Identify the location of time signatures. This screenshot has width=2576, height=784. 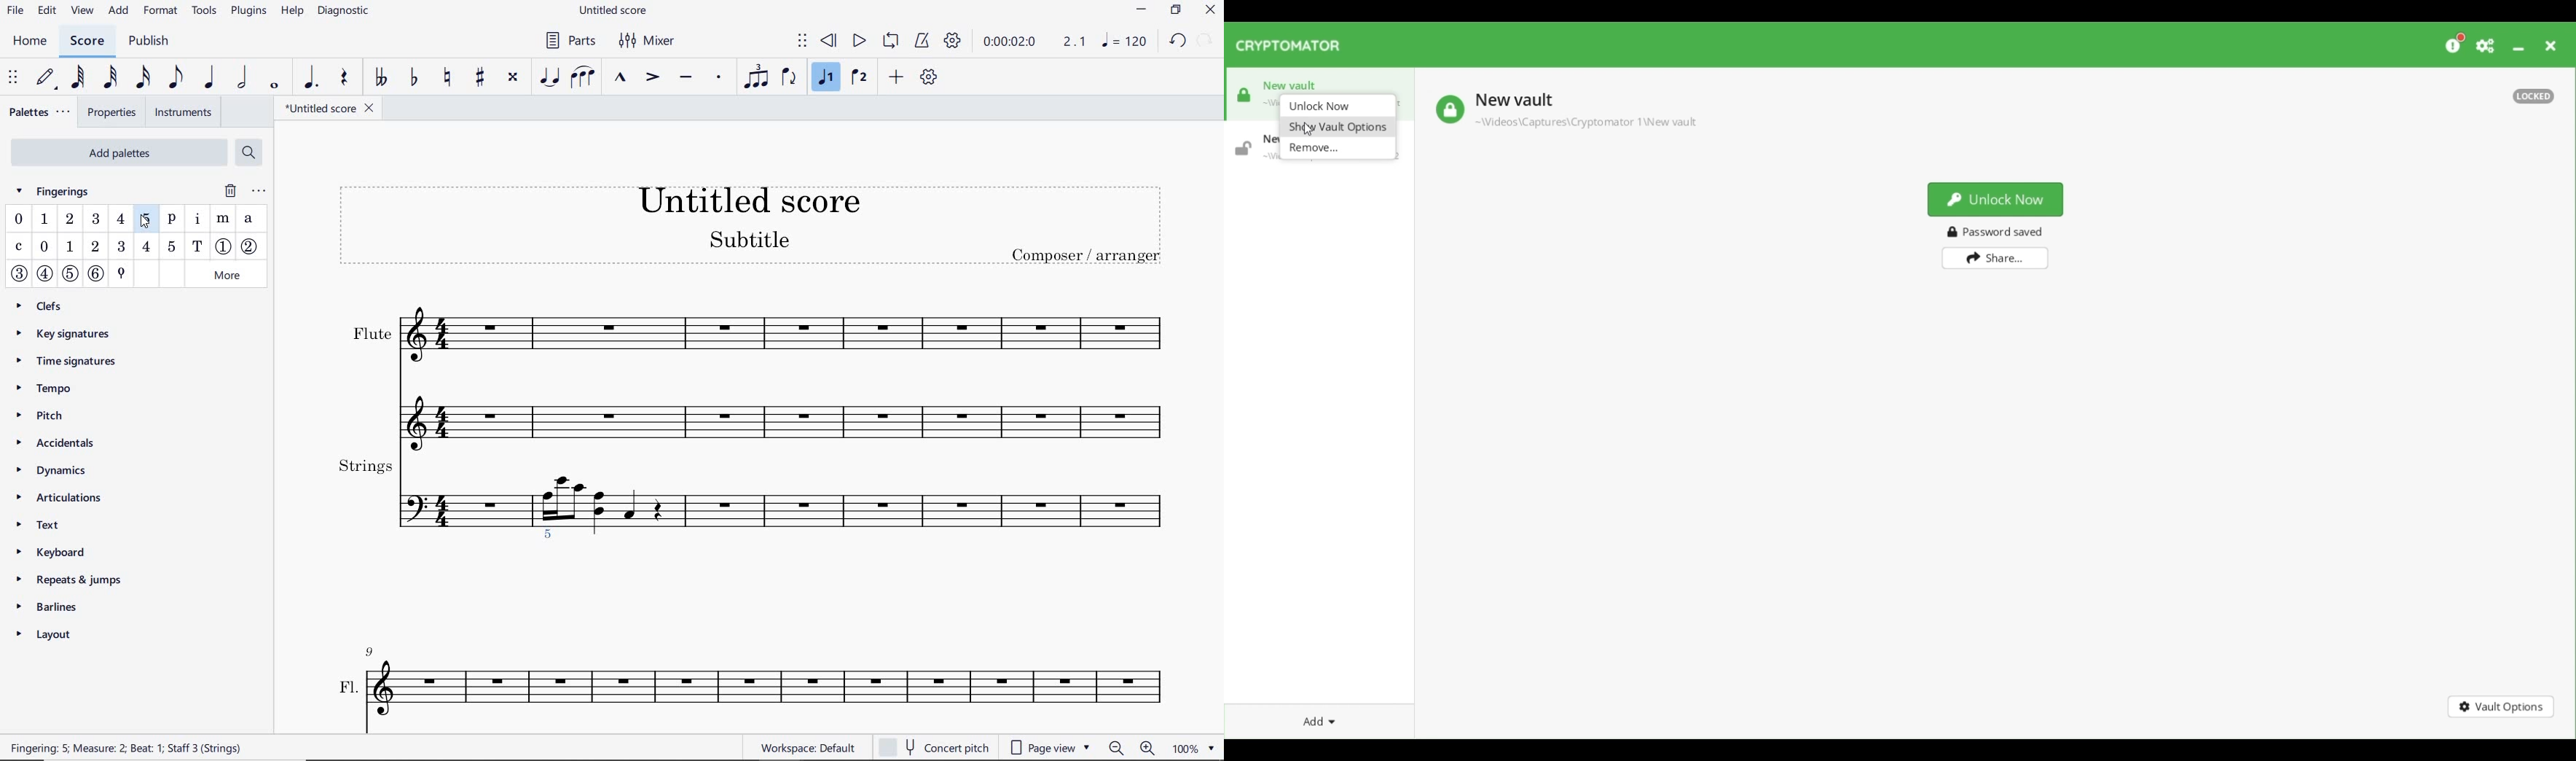
(71, 359).